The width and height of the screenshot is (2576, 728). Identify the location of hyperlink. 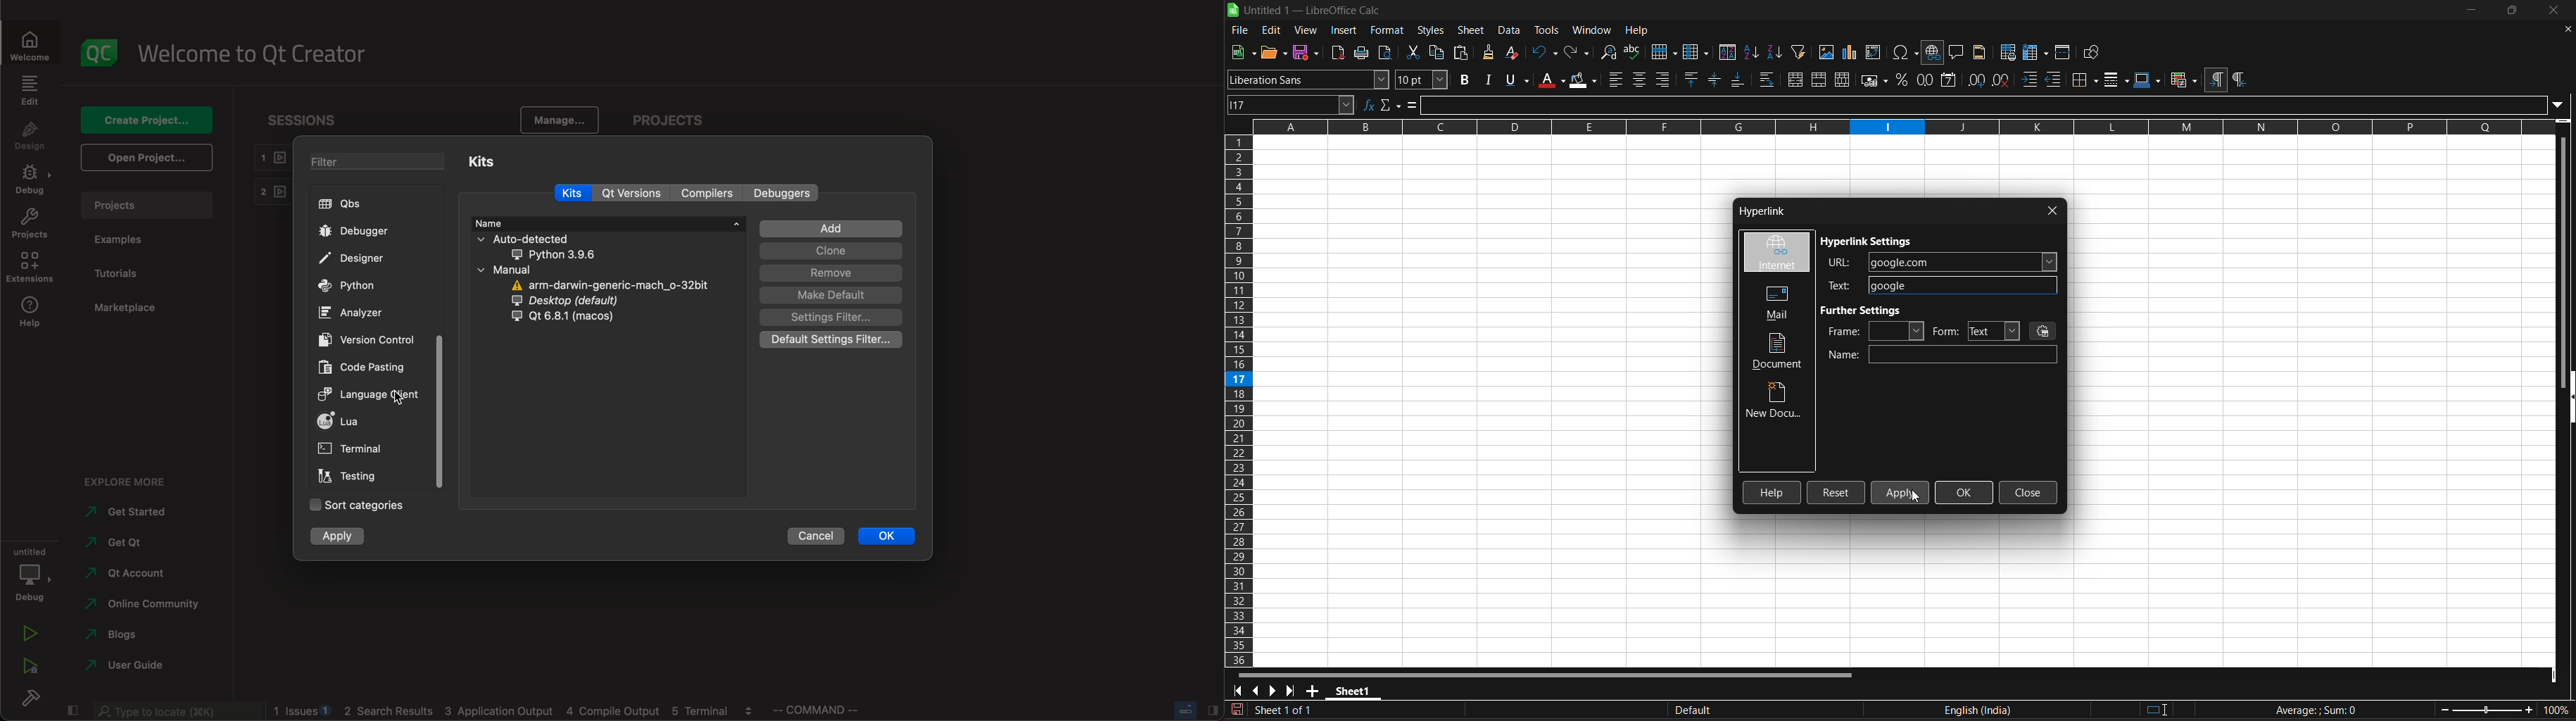
(1760, 213).